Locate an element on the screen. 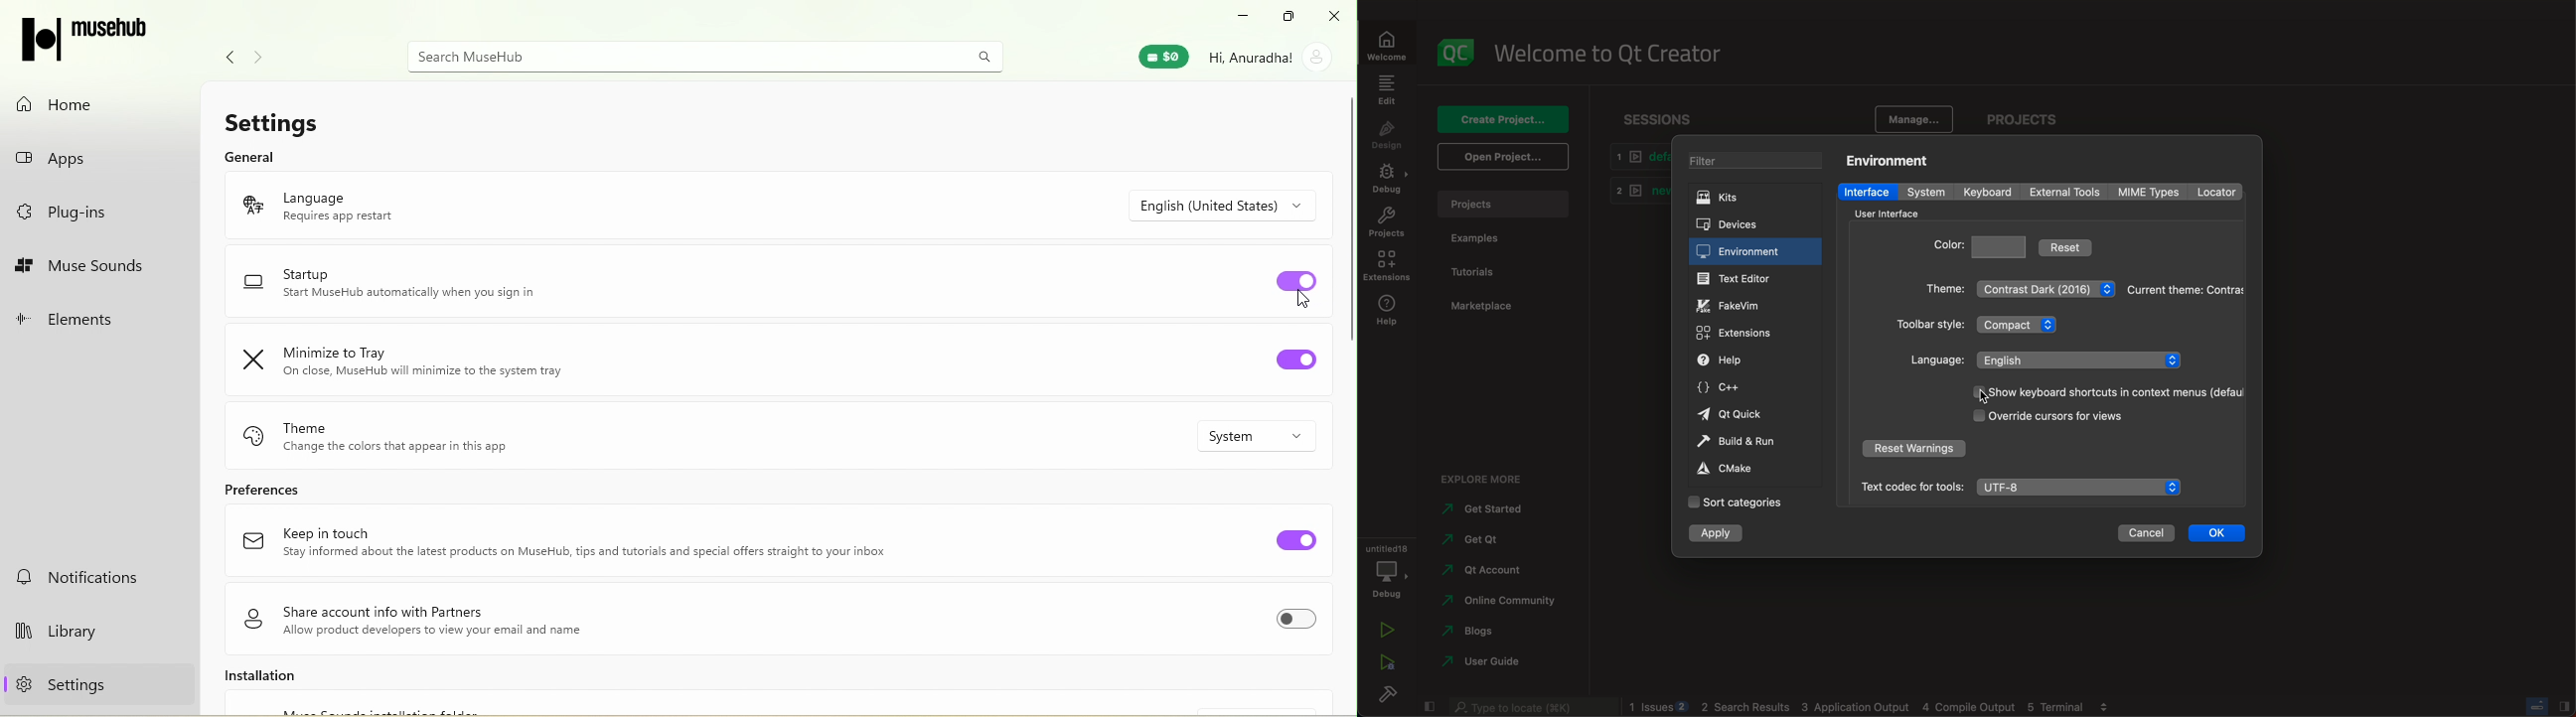 This screenshot has width=2576, height=728. apps is located at coordinates (92, 161).